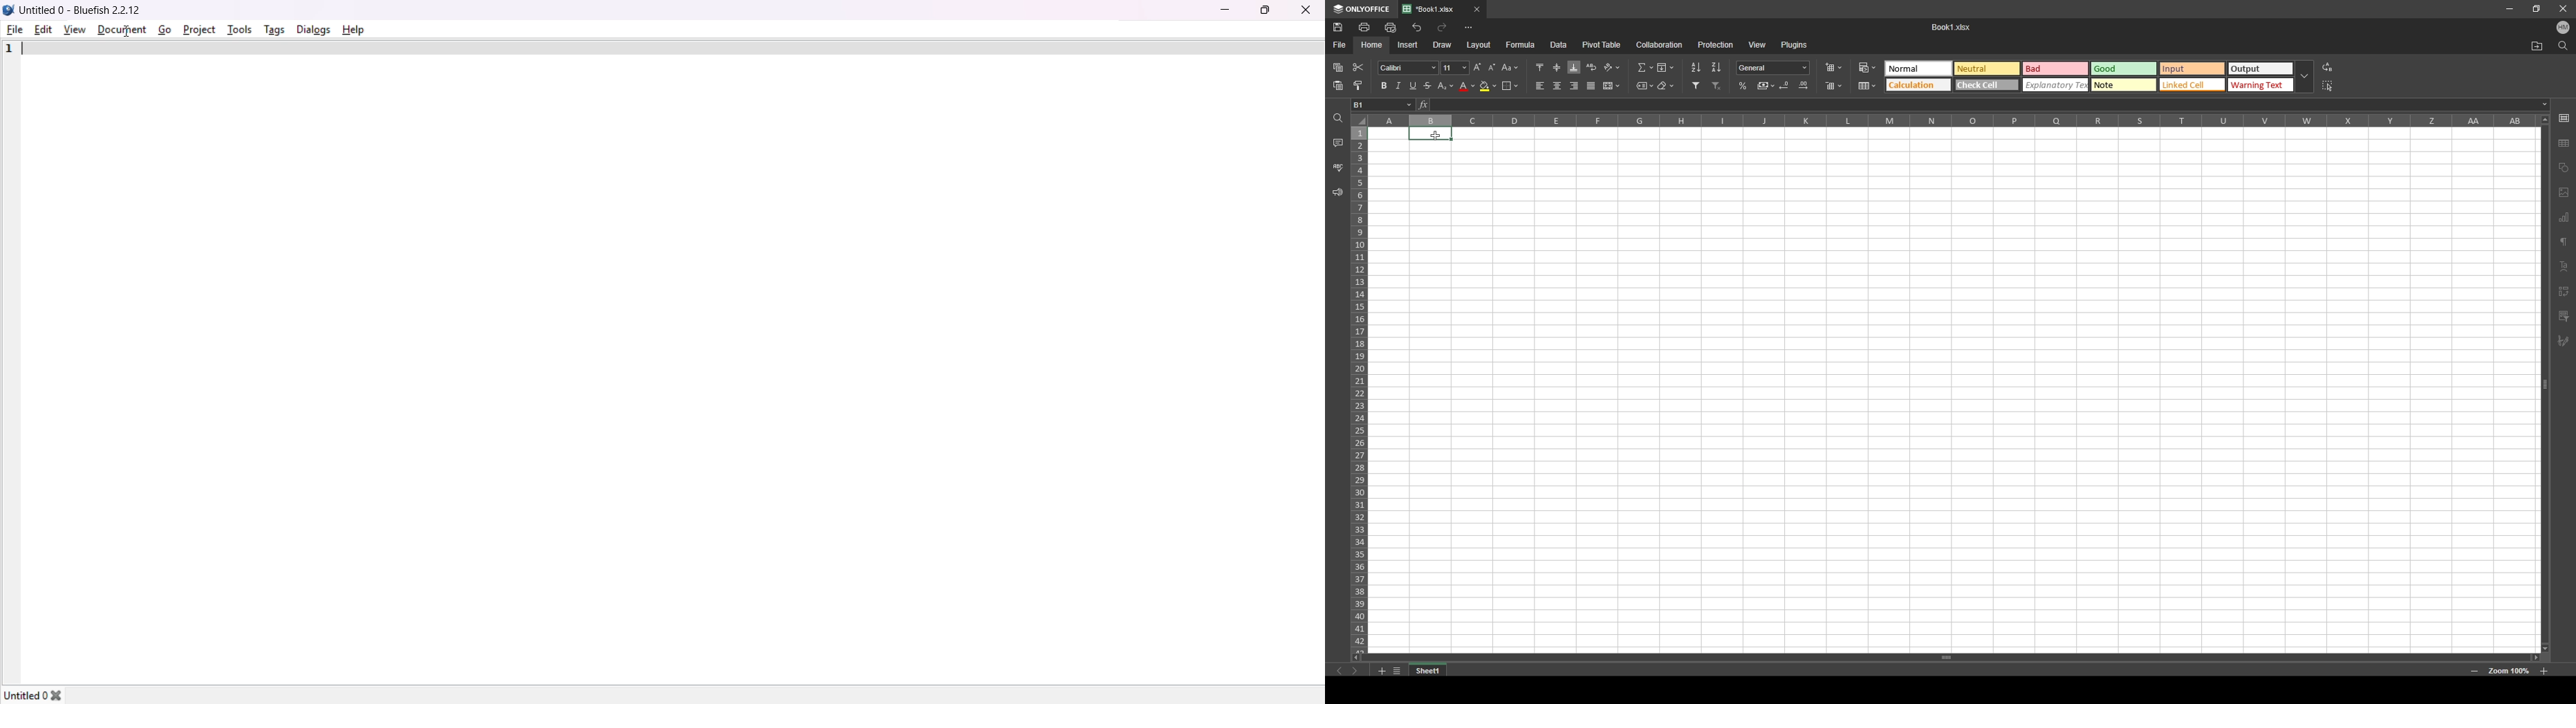 The width and height of the screenshot is (2576, 728). Describe the element at coordinates (2328, 67) in the screenshot. I see `replace` at that location.